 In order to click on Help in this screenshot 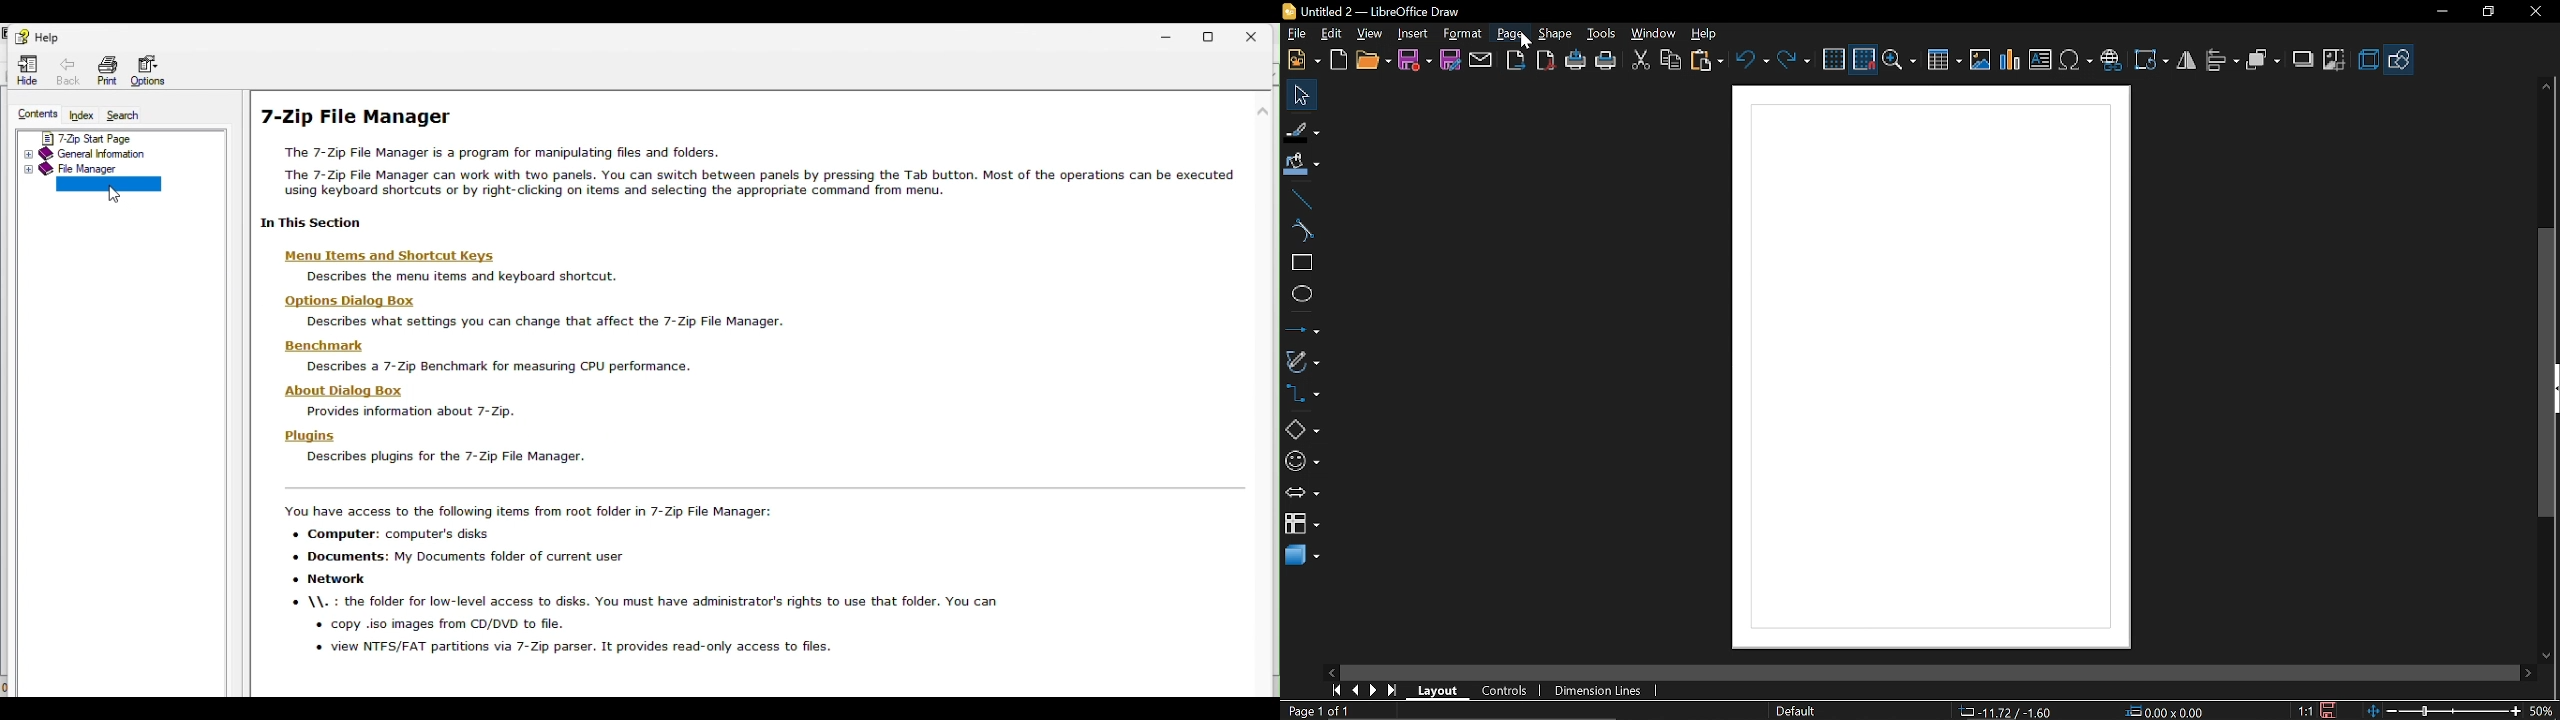, I will do `click(1706, 33)`.